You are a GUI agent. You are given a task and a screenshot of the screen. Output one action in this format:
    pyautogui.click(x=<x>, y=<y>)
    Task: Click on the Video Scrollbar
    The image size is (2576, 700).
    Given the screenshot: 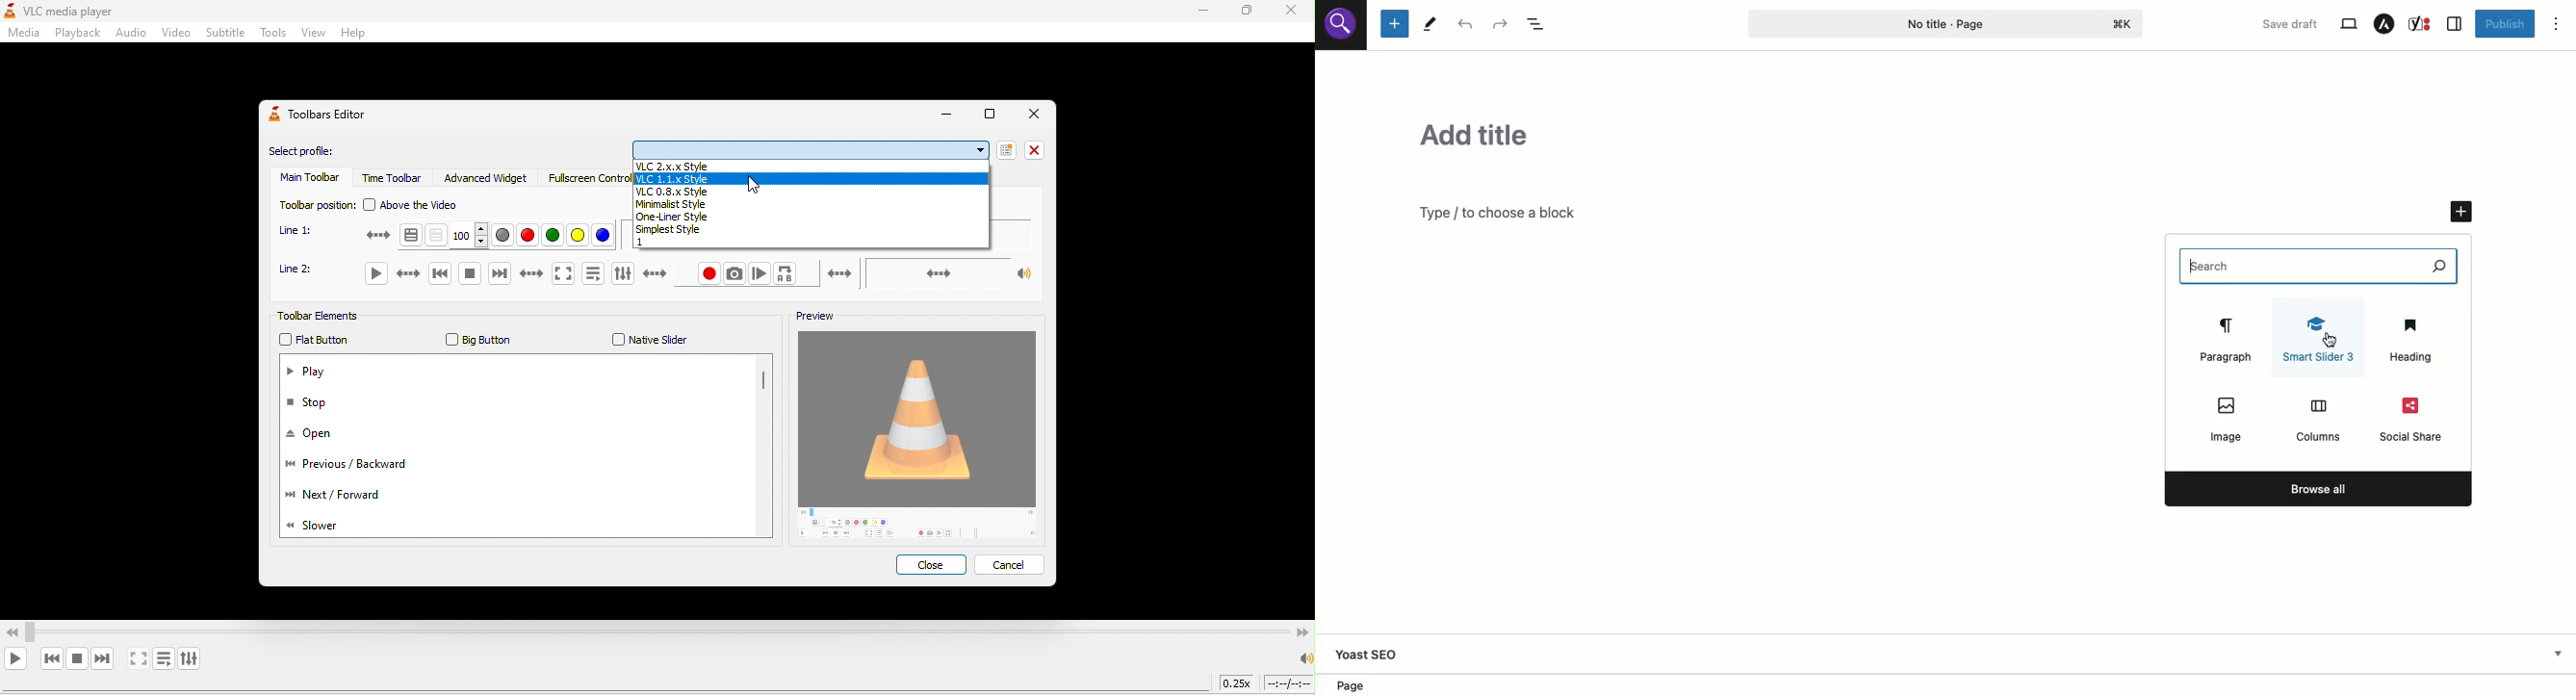 What is the action you would take?
    pyautogui.click(x=657, y=628)
    